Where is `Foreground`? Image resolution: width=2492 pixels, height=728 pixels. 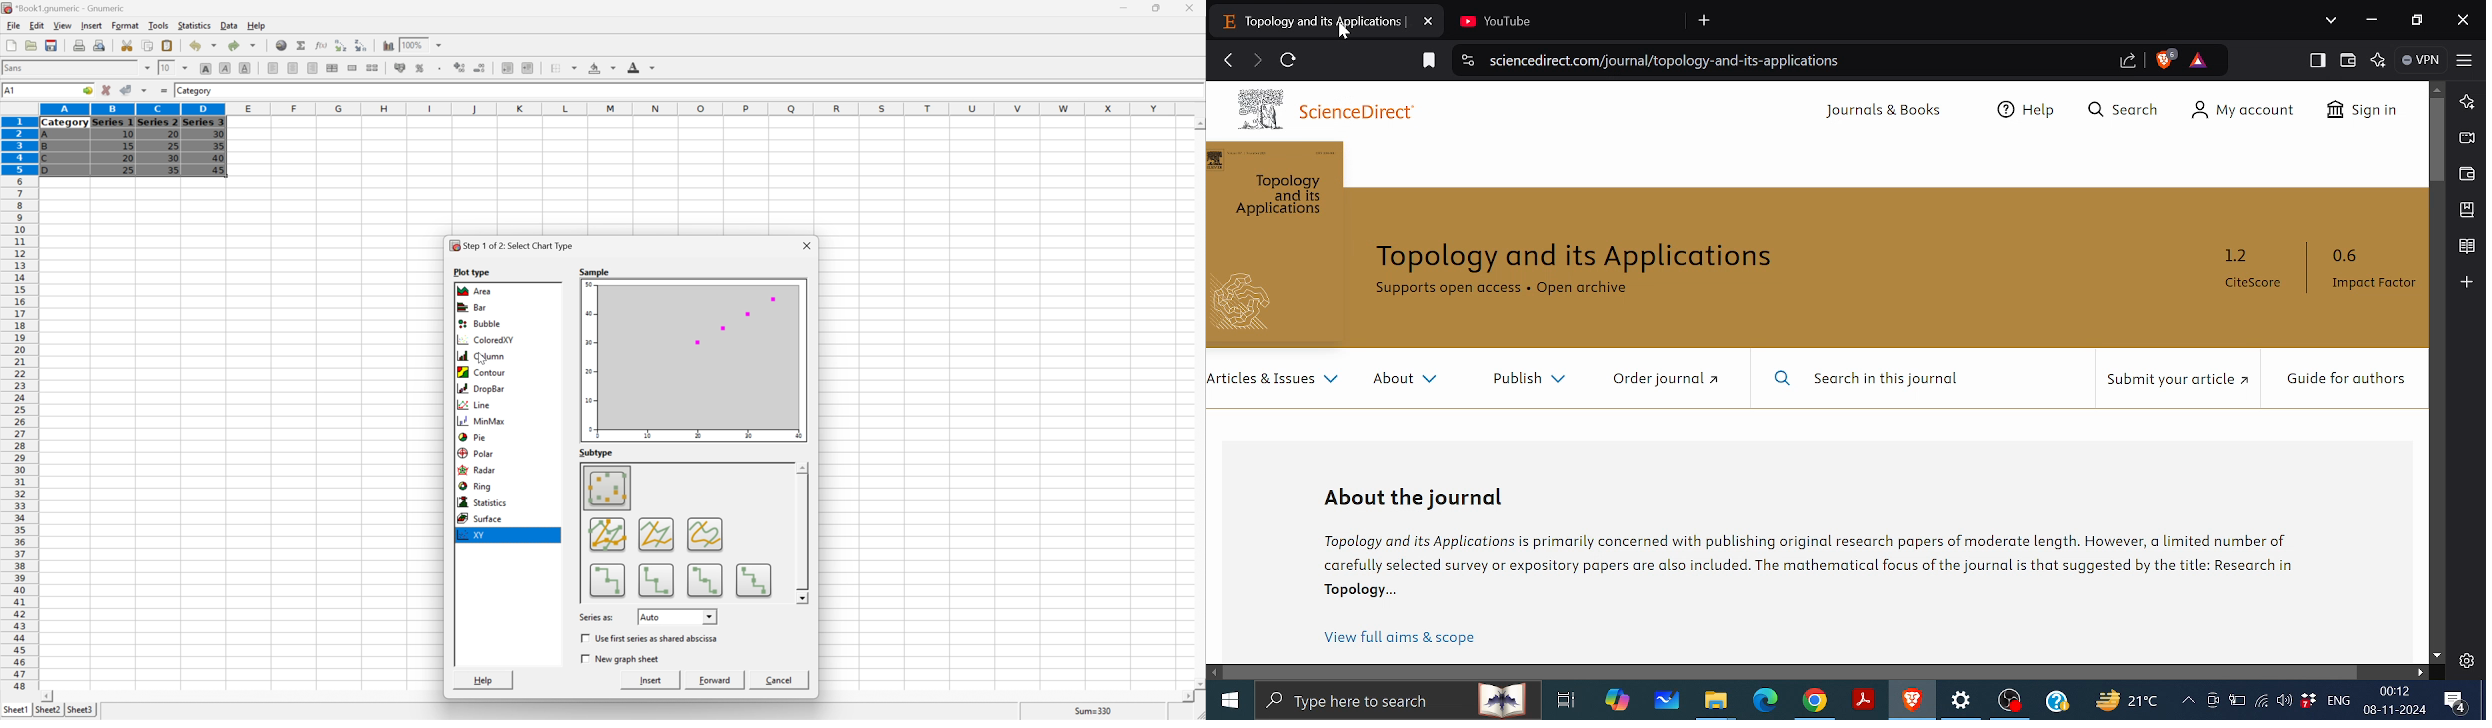
Foreground is located at coordinates (640, 66).